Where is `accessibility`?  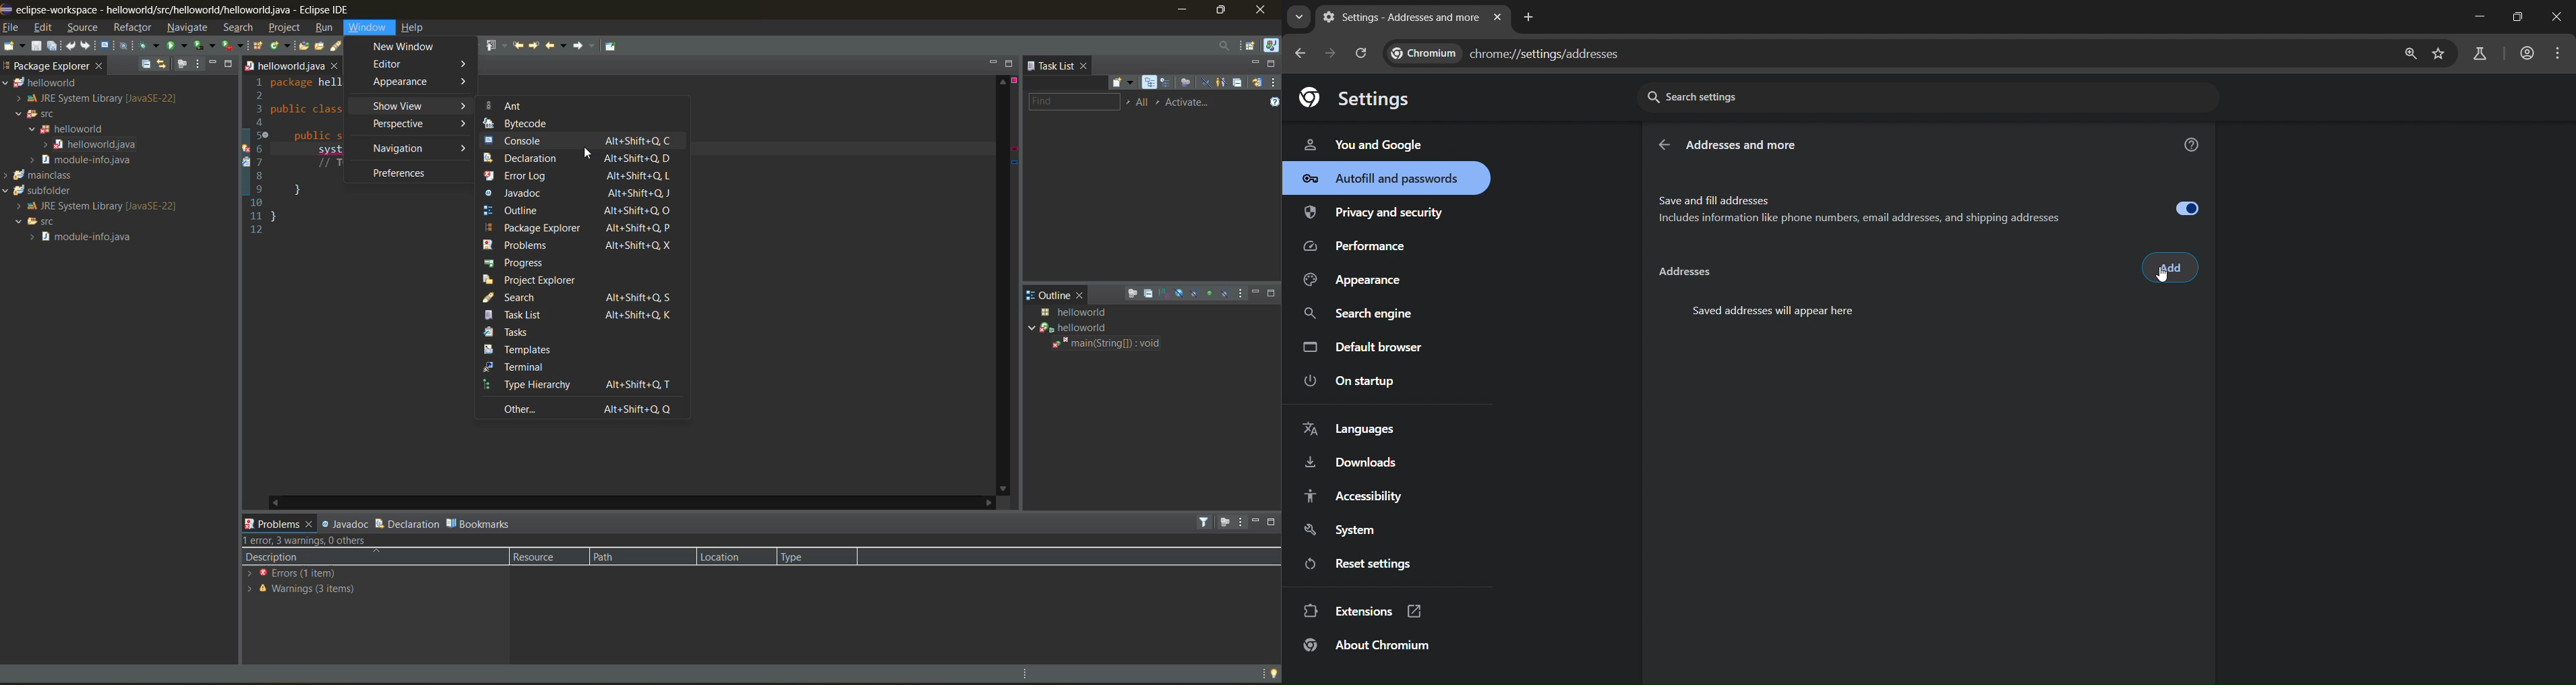
accessibility is located at coordinates (1352, 496).